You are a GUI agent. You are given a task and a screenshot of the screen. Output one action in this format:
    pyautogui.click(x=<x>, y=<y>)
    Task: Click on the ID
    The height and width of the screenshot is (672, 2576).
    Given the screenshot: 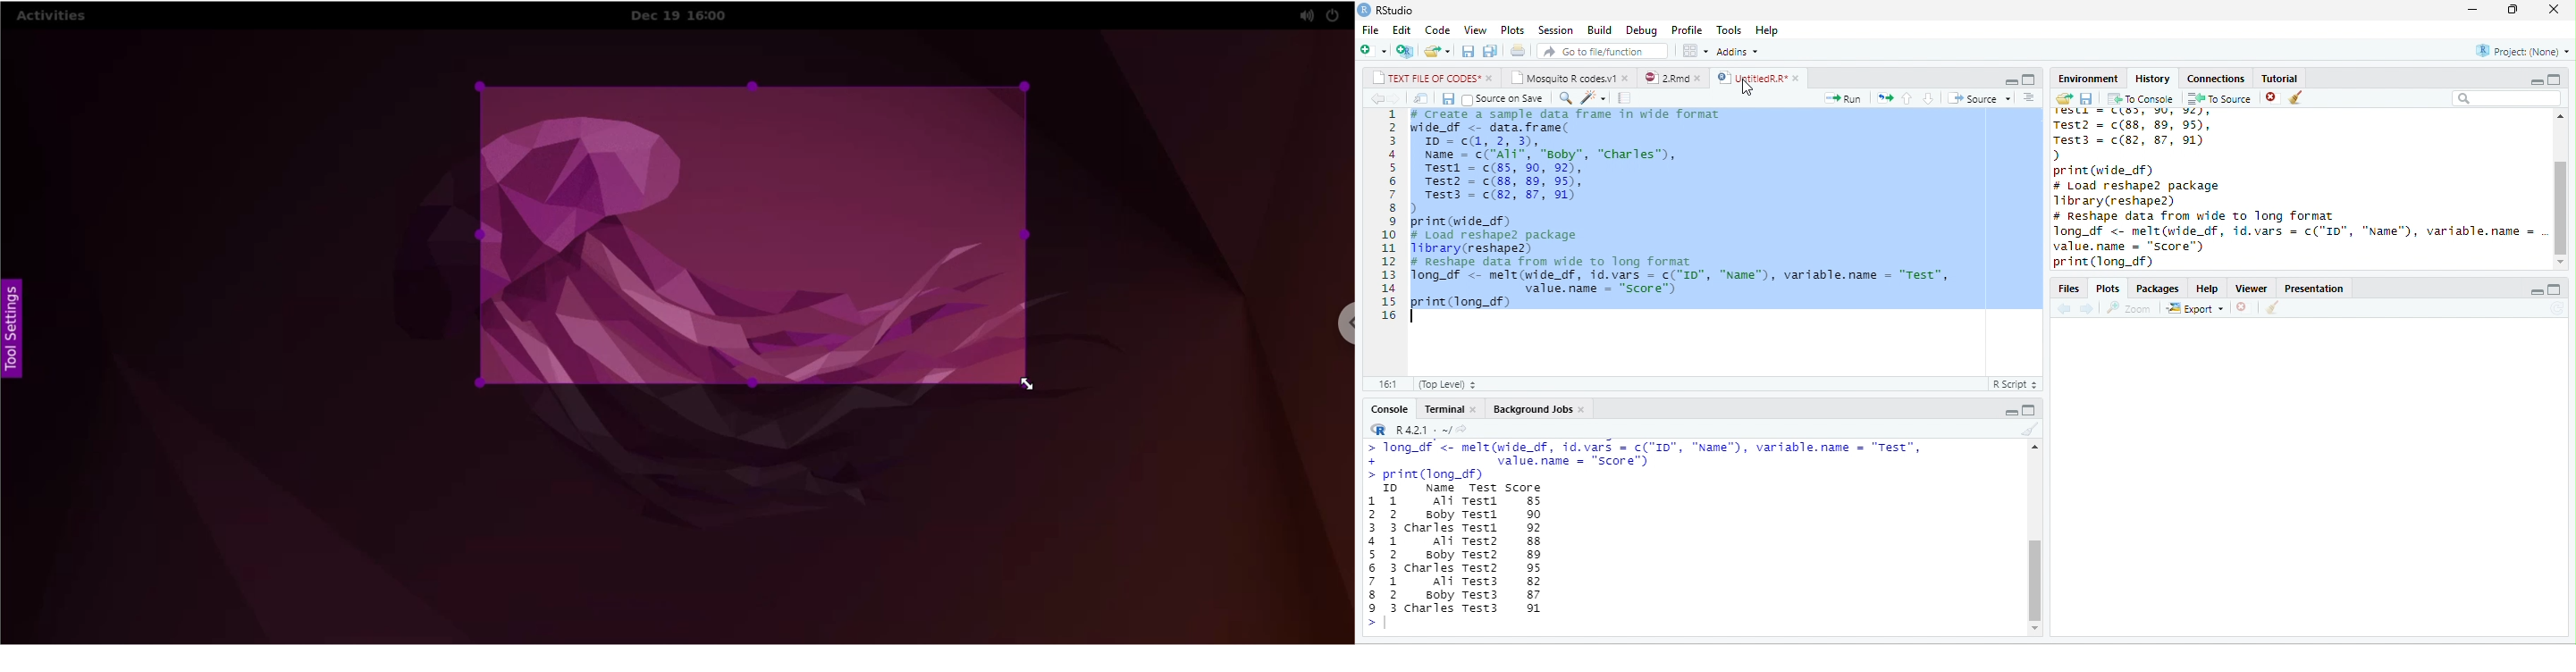 What is the action you would take?
    pyautogui.click(x=1391, y=489)
    